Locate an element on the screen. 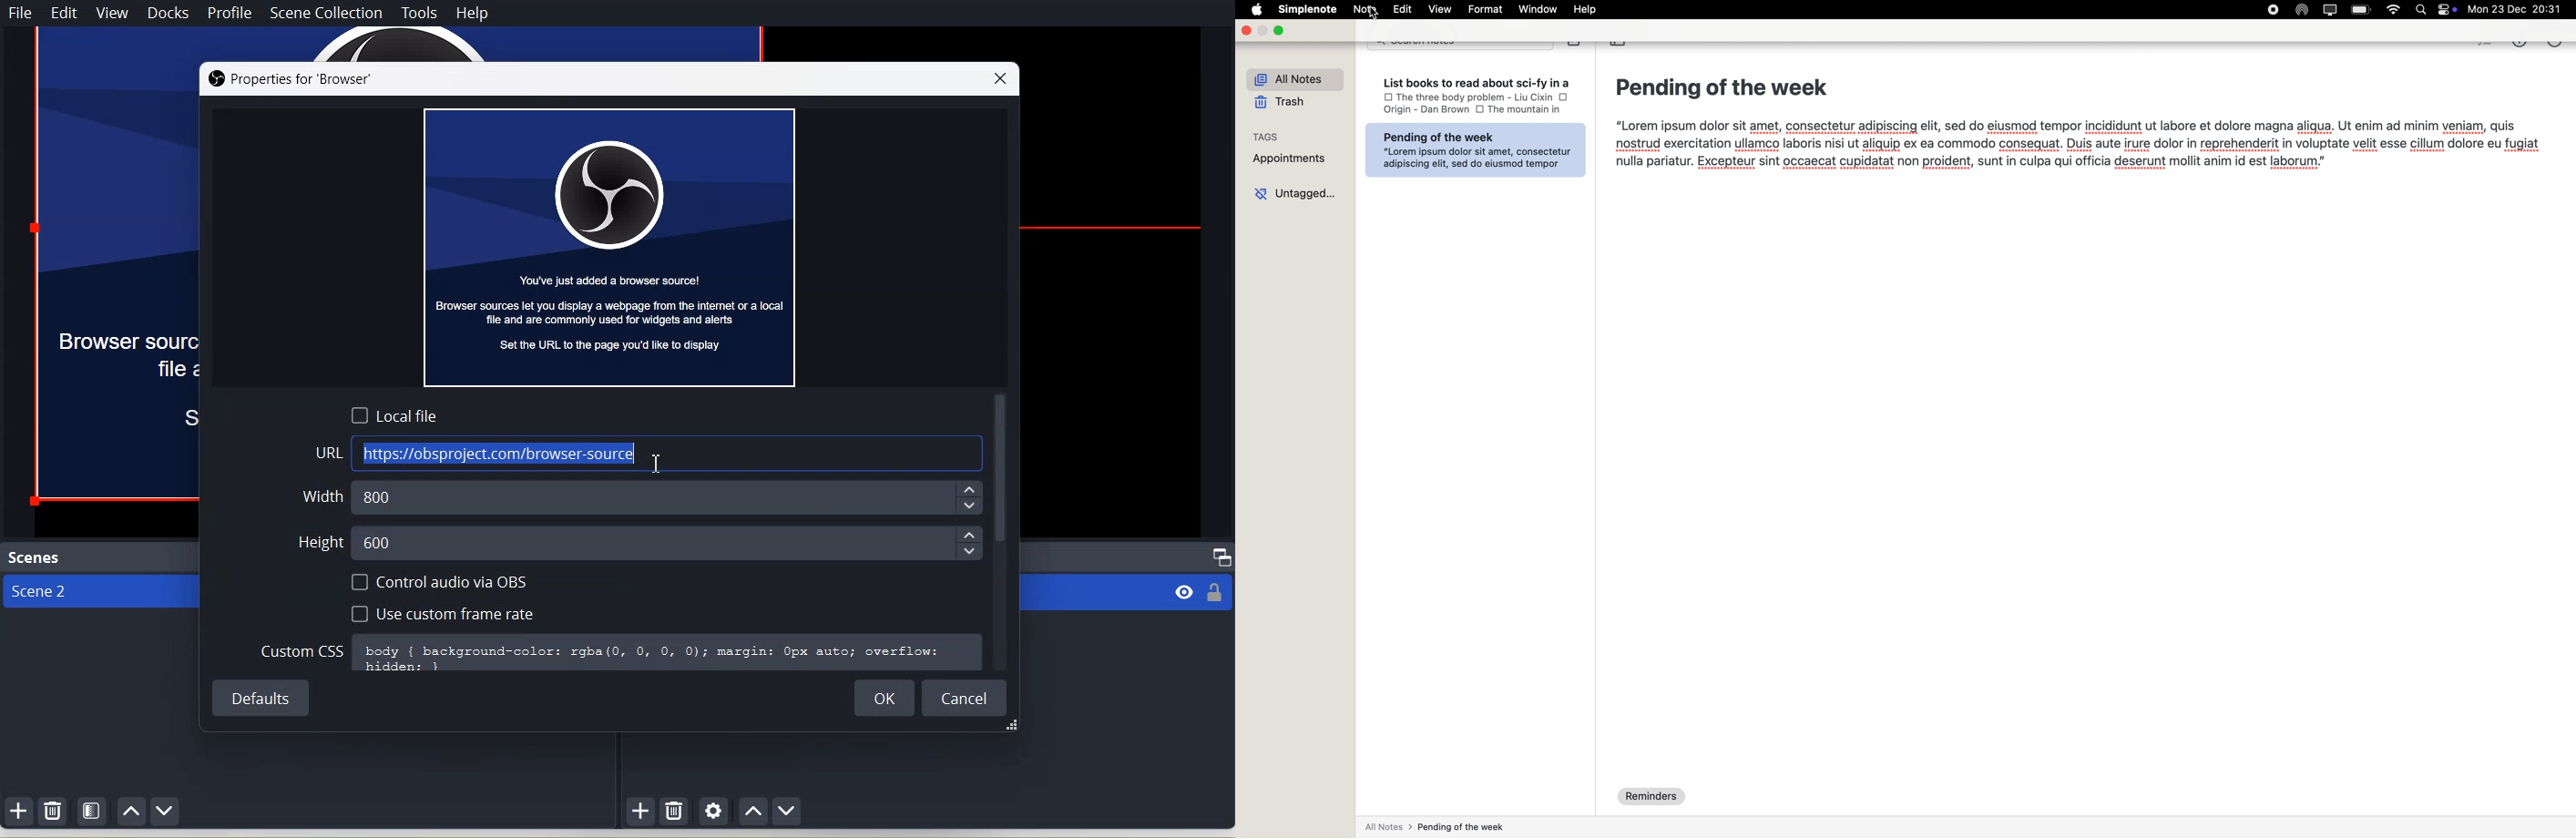 The width and height of the screenshot is (2576, 840). OK is located at coordinates (879, 697).